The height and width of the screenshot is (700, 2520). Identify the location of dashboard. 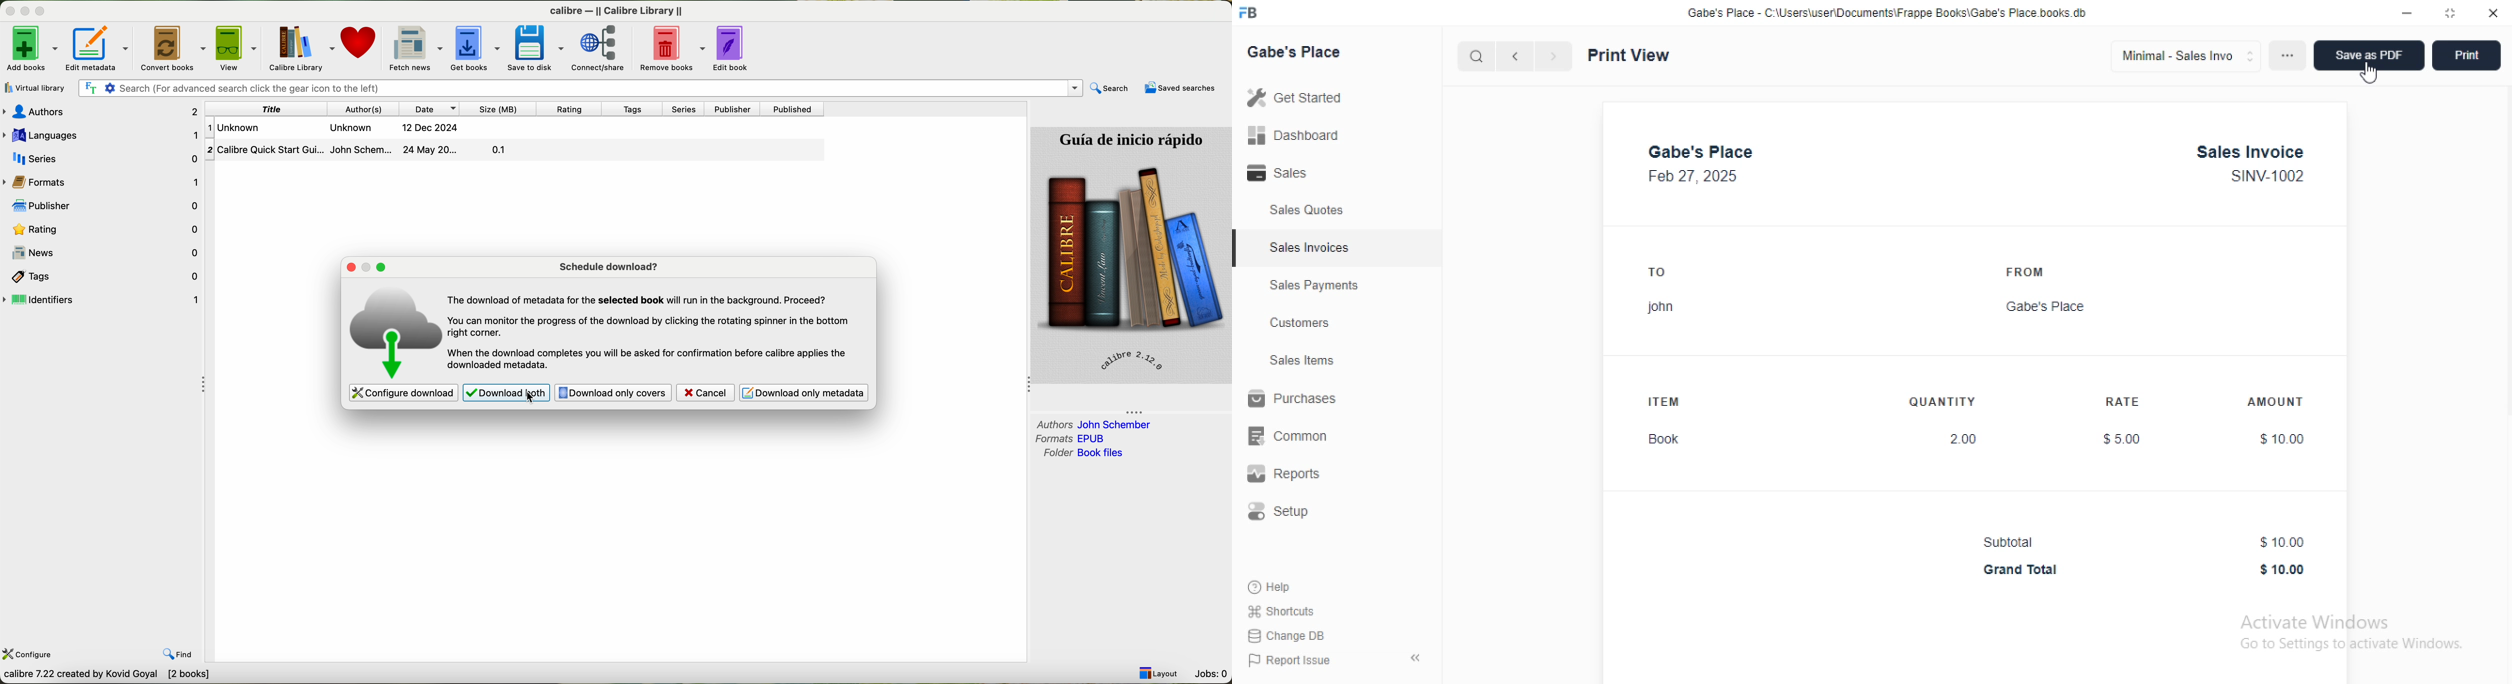
(1294, 135).